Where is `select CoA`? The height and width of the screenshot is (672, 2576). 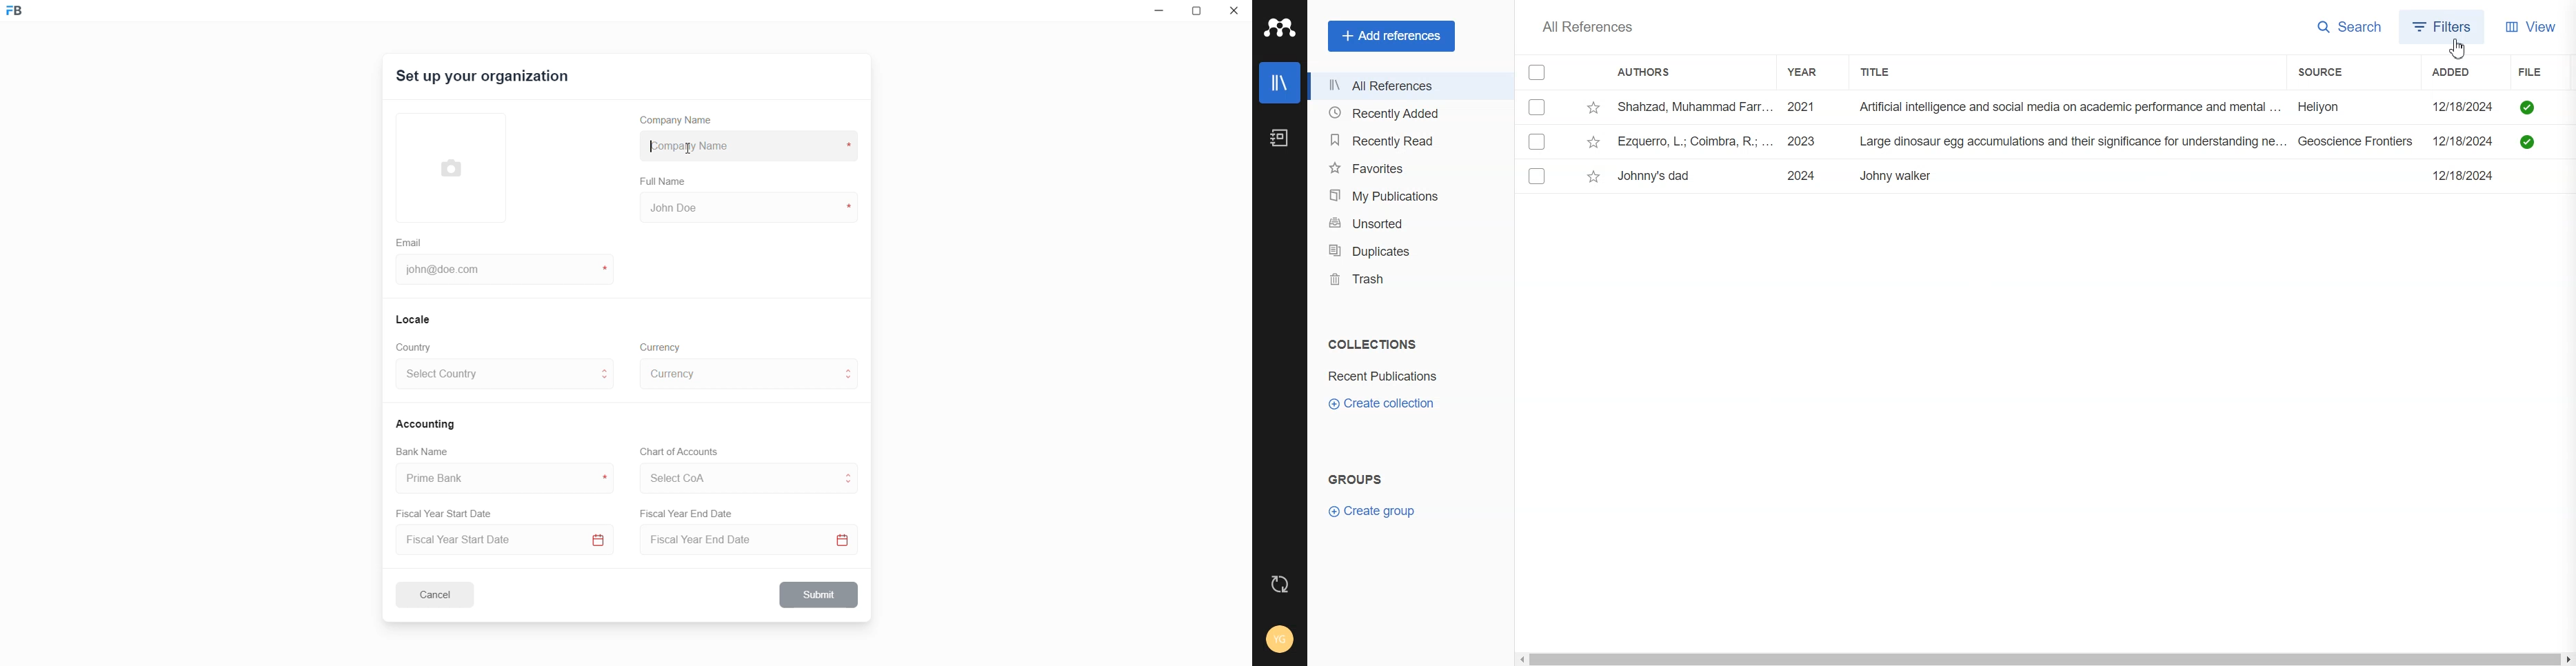 select CoA is located at coordinates (734, 476).